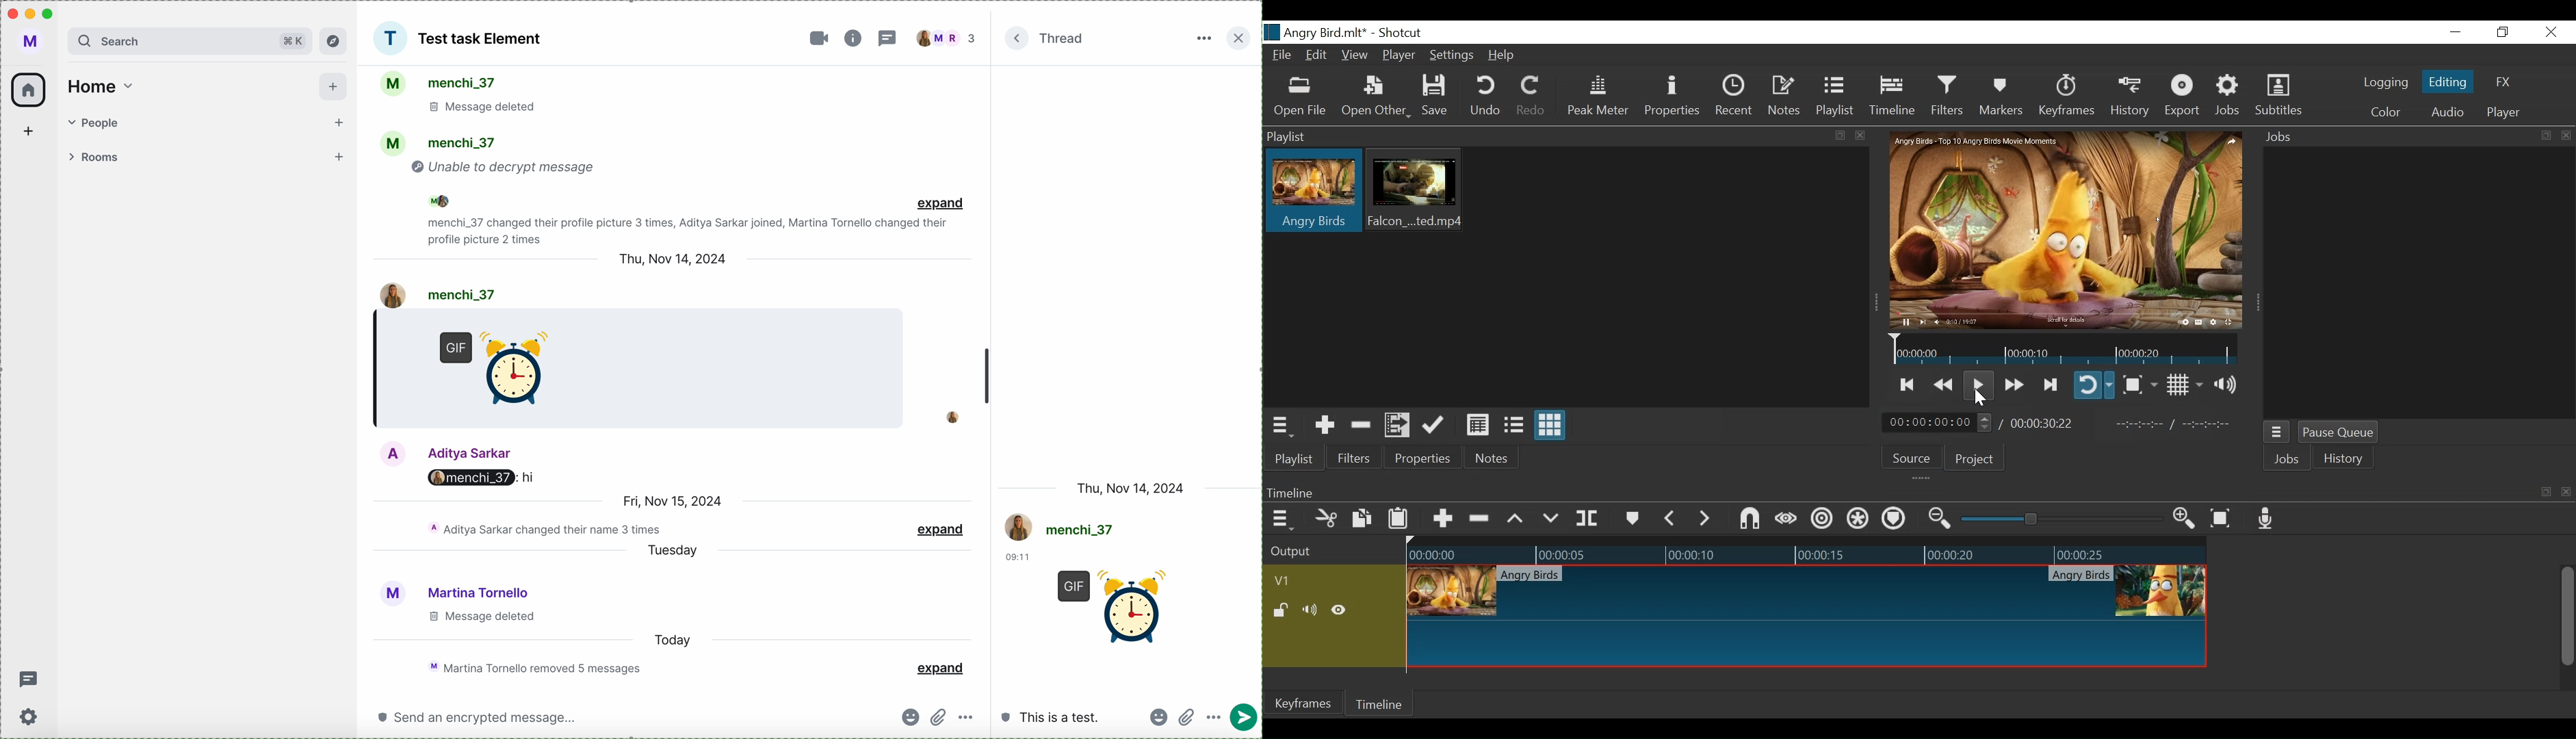 The image size is (2576, 756). Describe the element at coordinates (1063, 527) in the screenshot. I see `user` at that location.